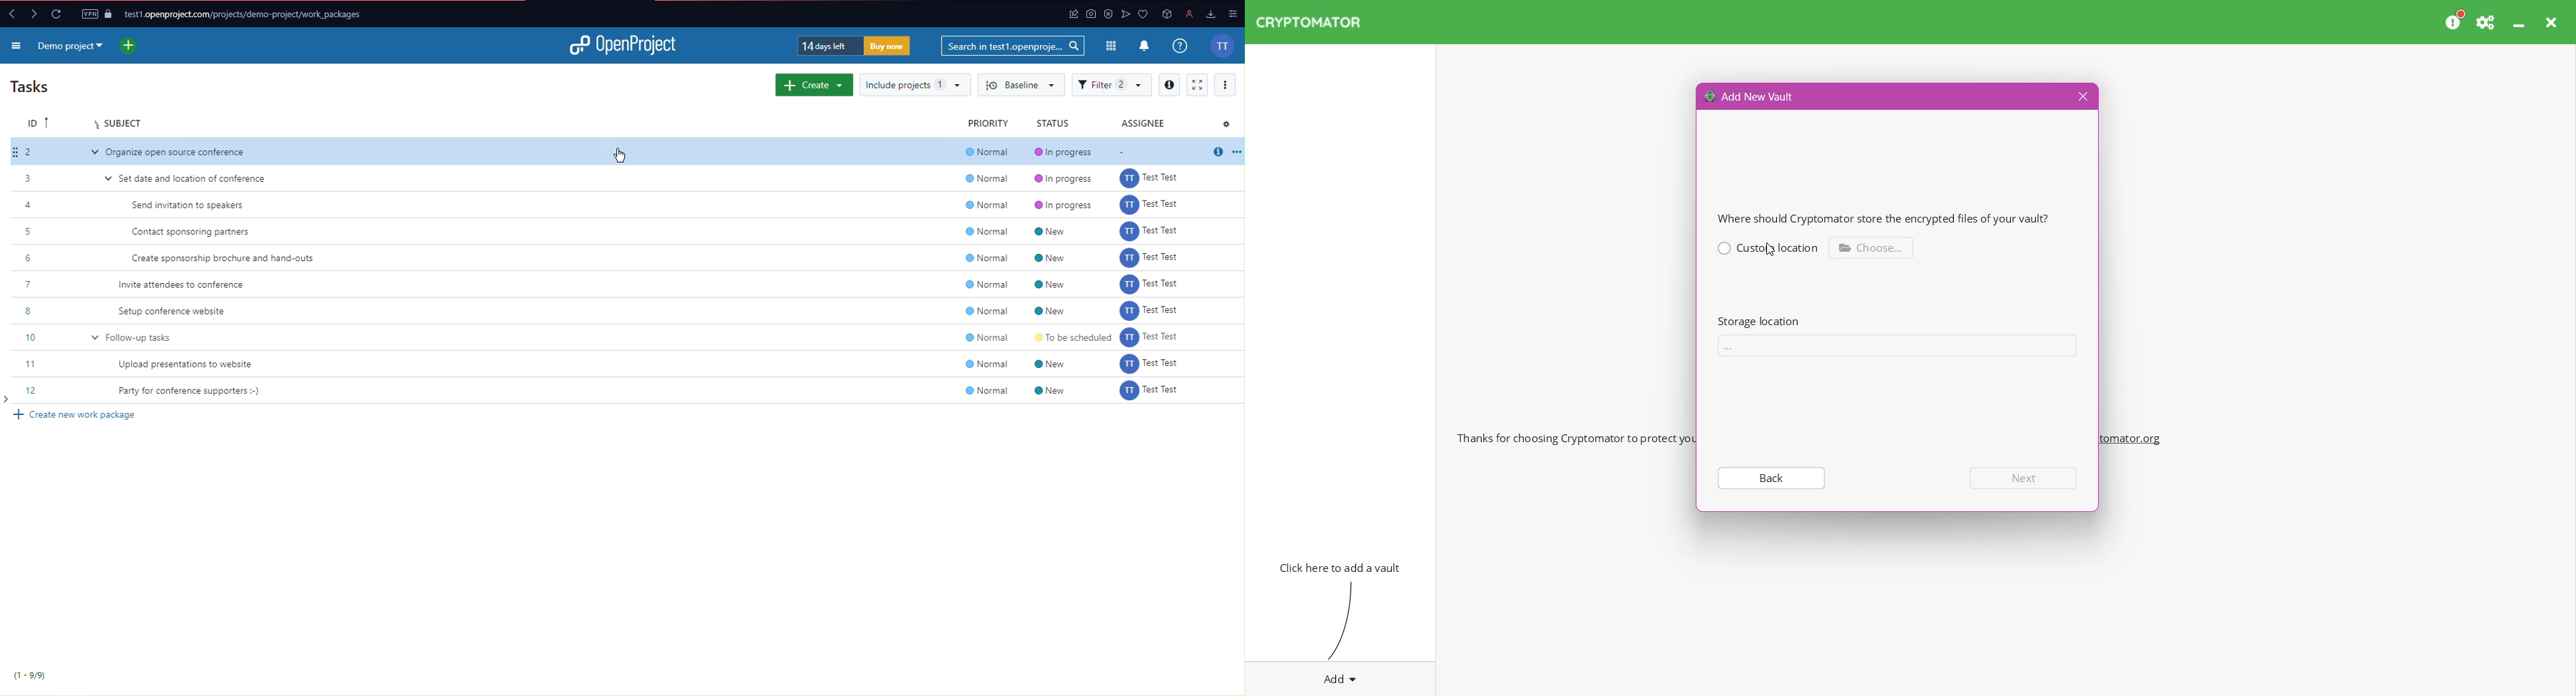 The width and height of the screenshot is (2576, 700). Describe the element at coordinates (1014, 46) in the screenshot. I see `Searchbar` at that location.